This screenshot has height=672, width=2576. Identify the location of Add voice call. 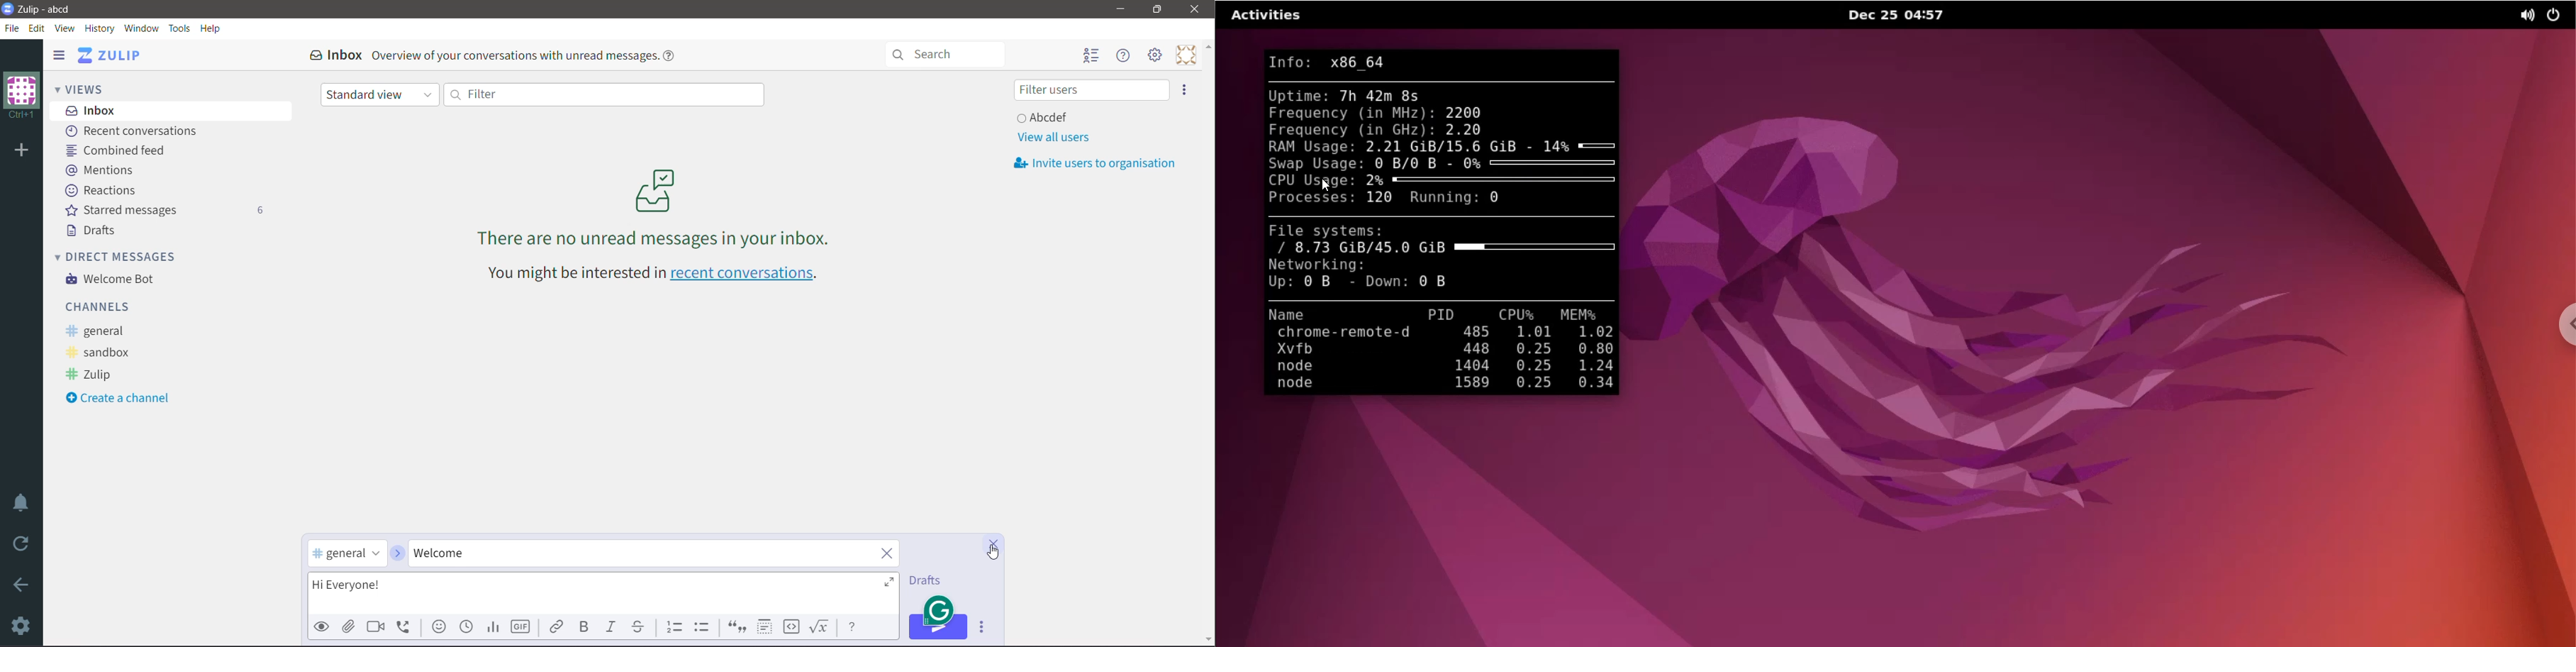
(407, 626).